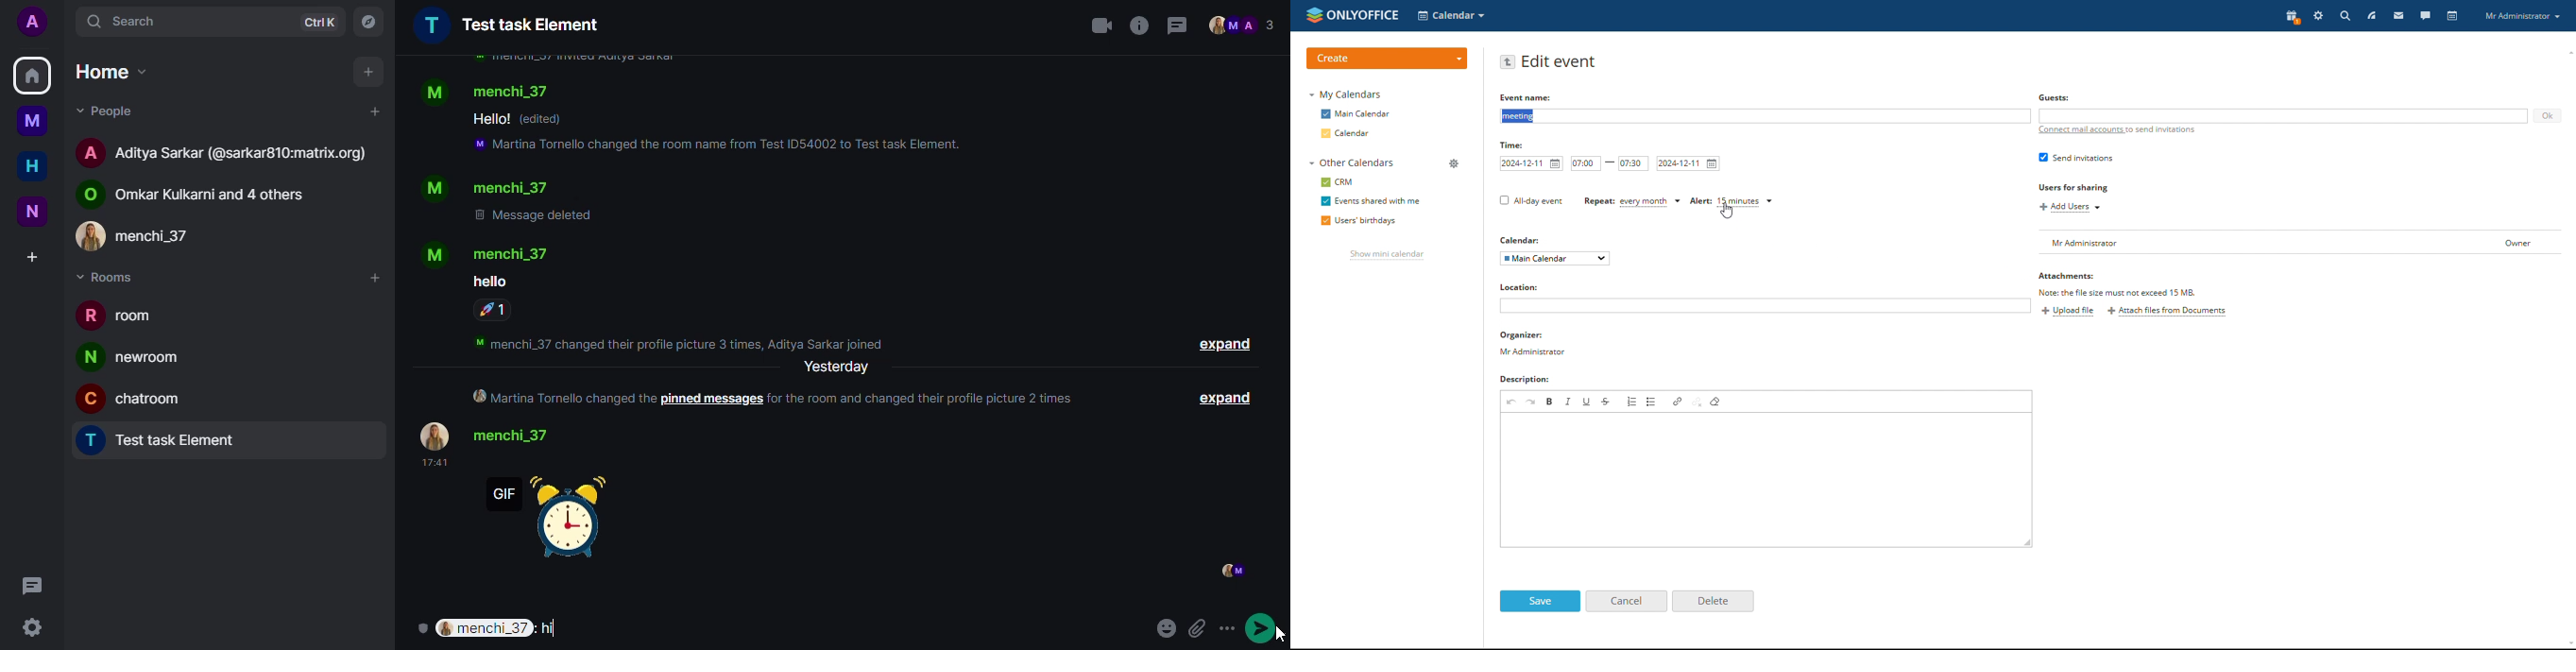 This screenshot has height=672, width=2576. Describe the element at coordinates (204, 193) in the screenshot. I see `contact` at that location.